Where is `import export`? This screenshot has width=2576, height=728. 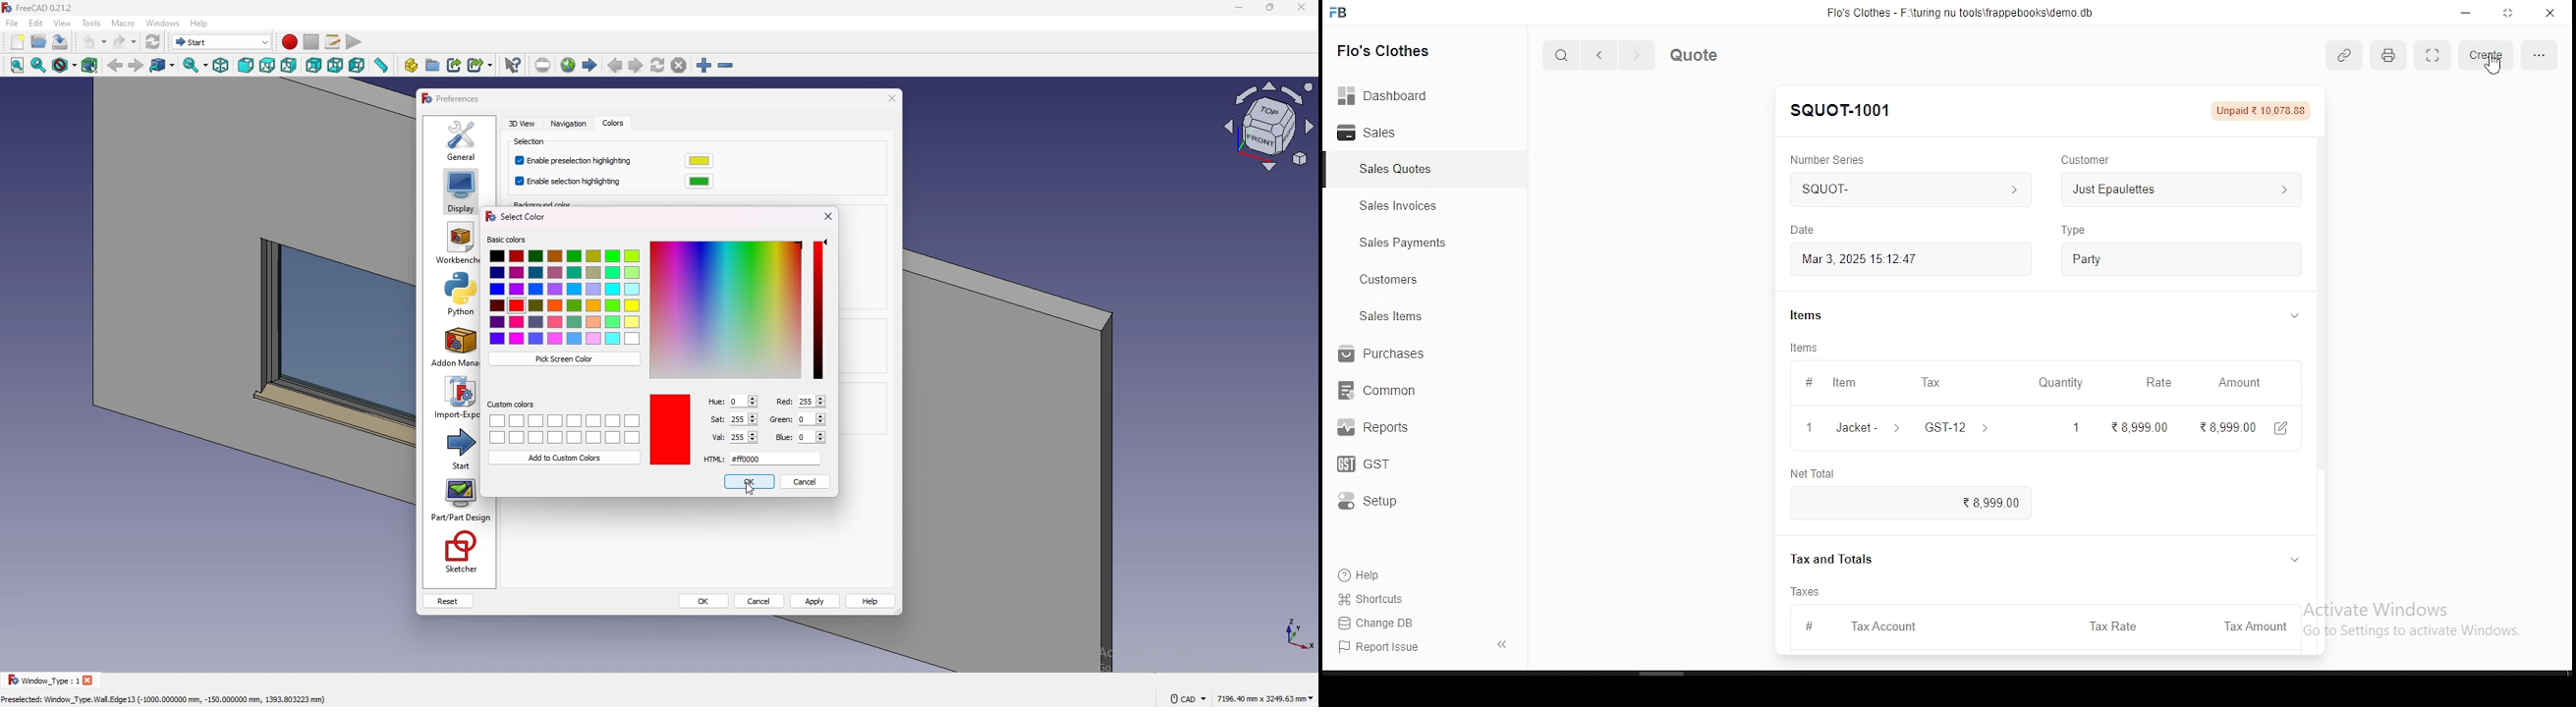
import export is located at coordinates (455, 397).